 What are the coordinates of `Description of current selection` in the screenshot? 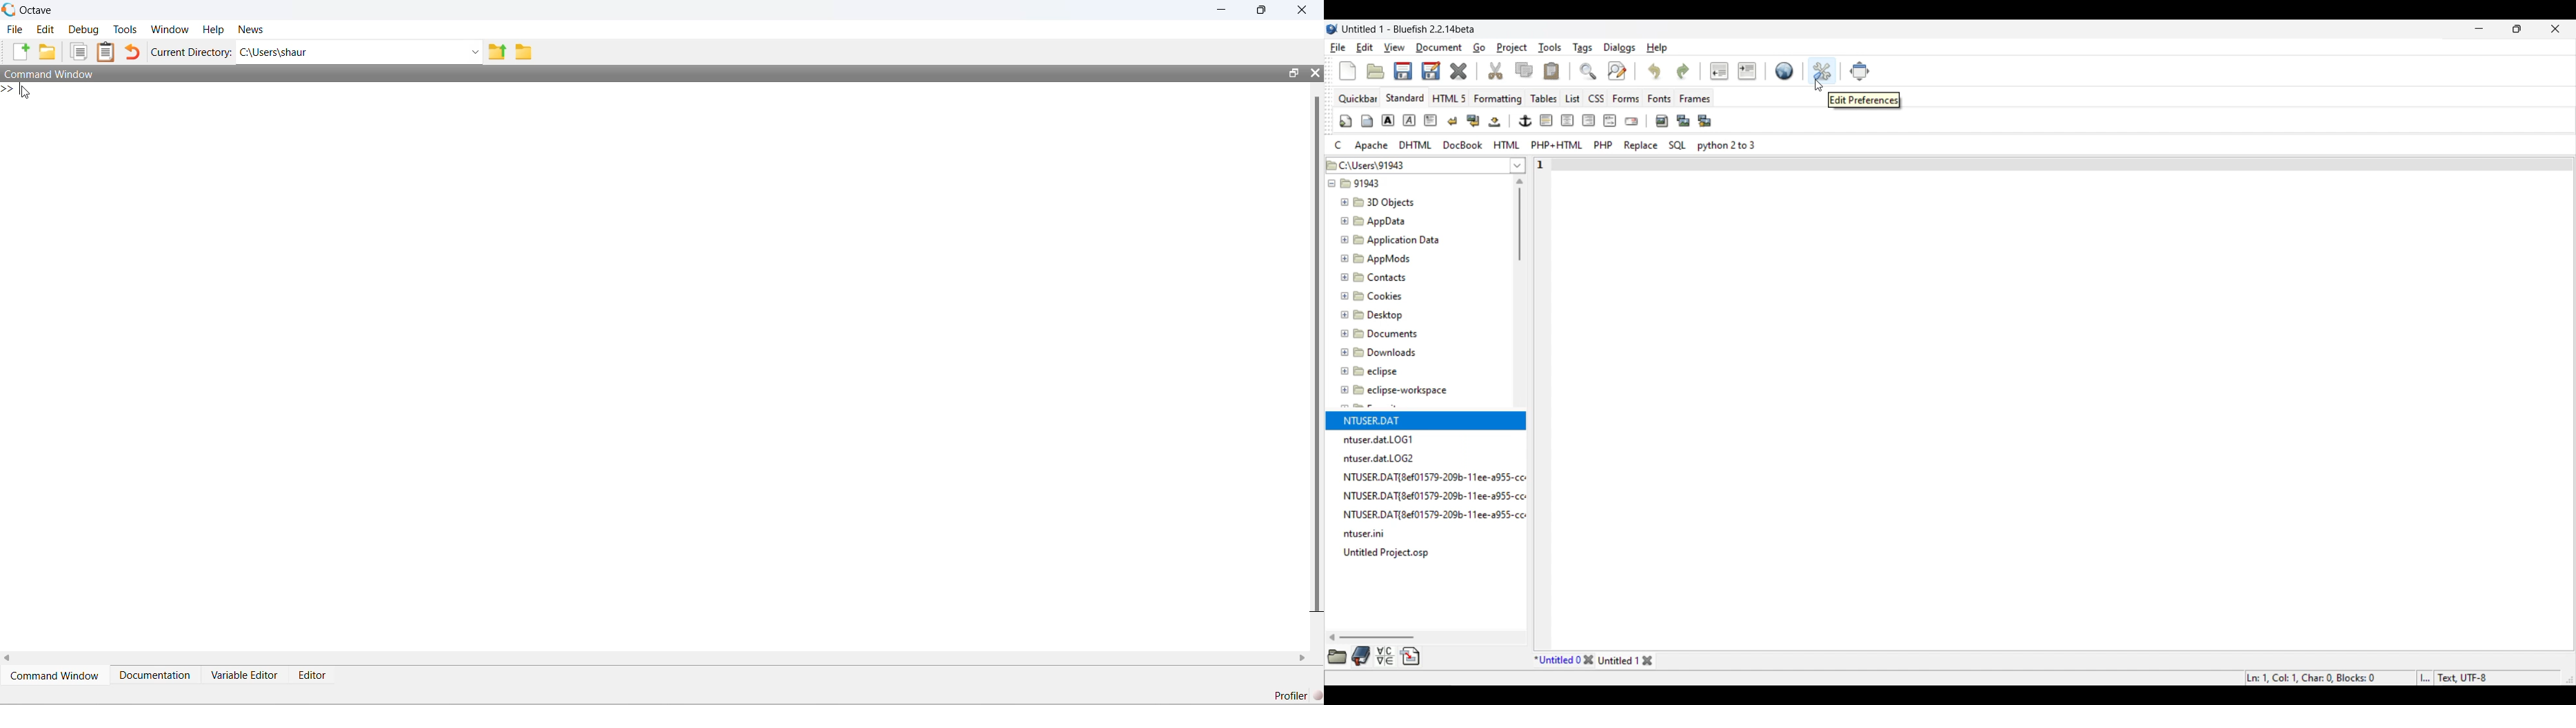 It's located at (1865, 101).